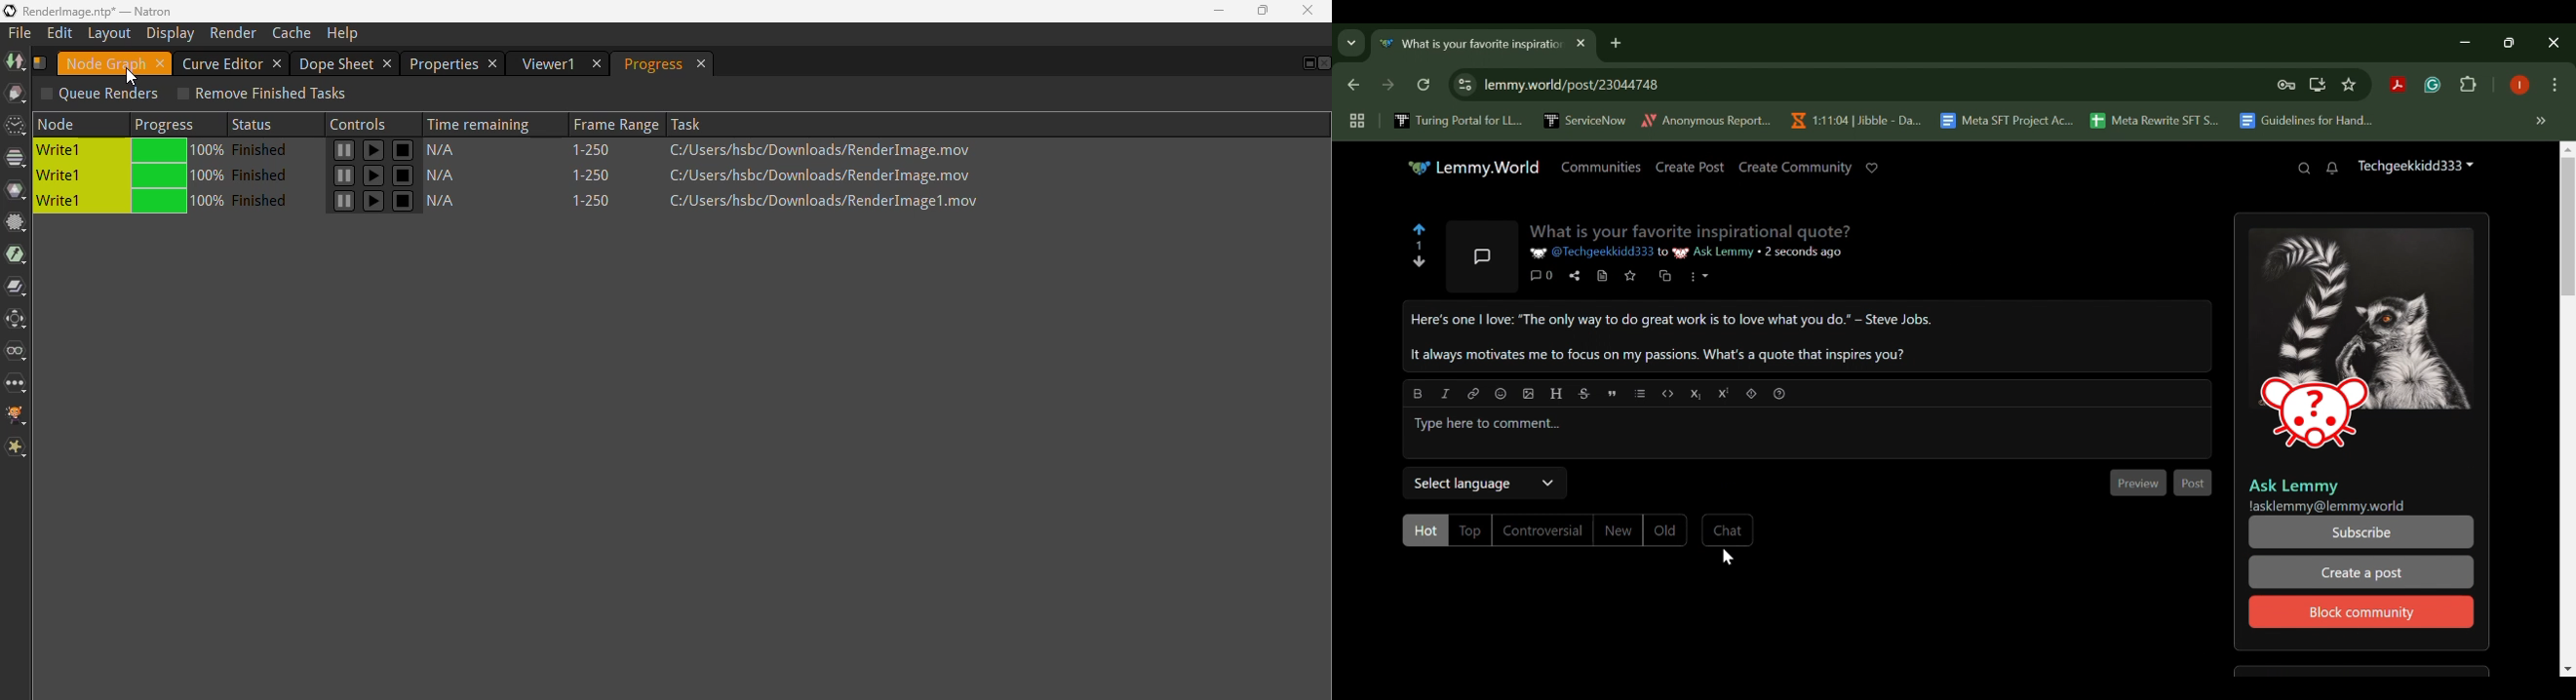 This screenshot has width=2576, height=700. Describe the element at coordinates (2543, 122) in the screenshot. I see `Hidden bookmarks` at that location.